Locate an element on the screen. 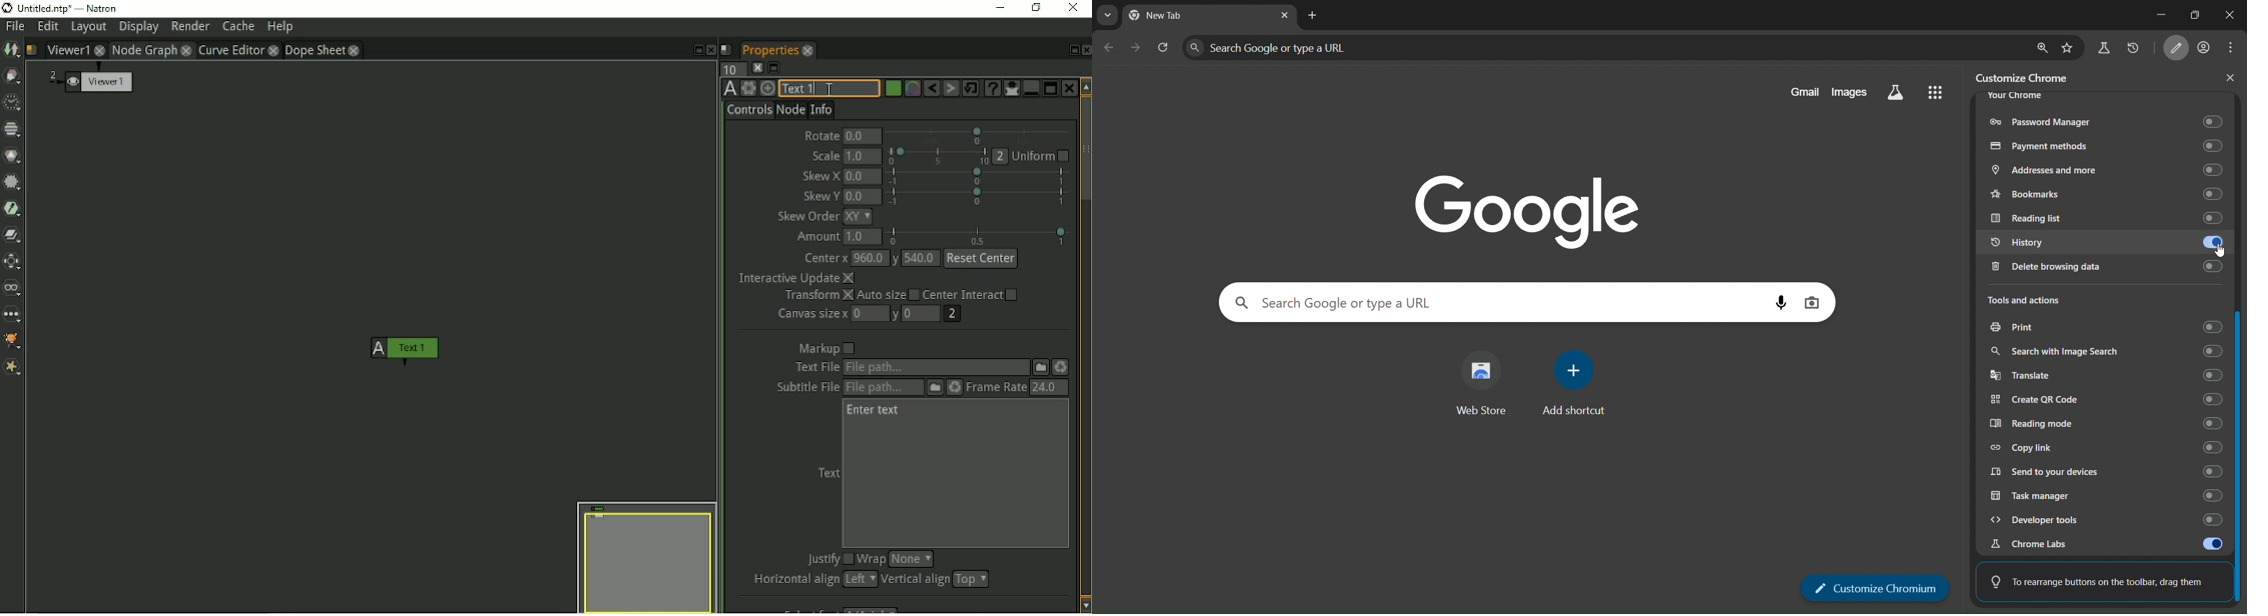 The image size is (2268, 616). chrome labs is located at coordinates (2107, 544).